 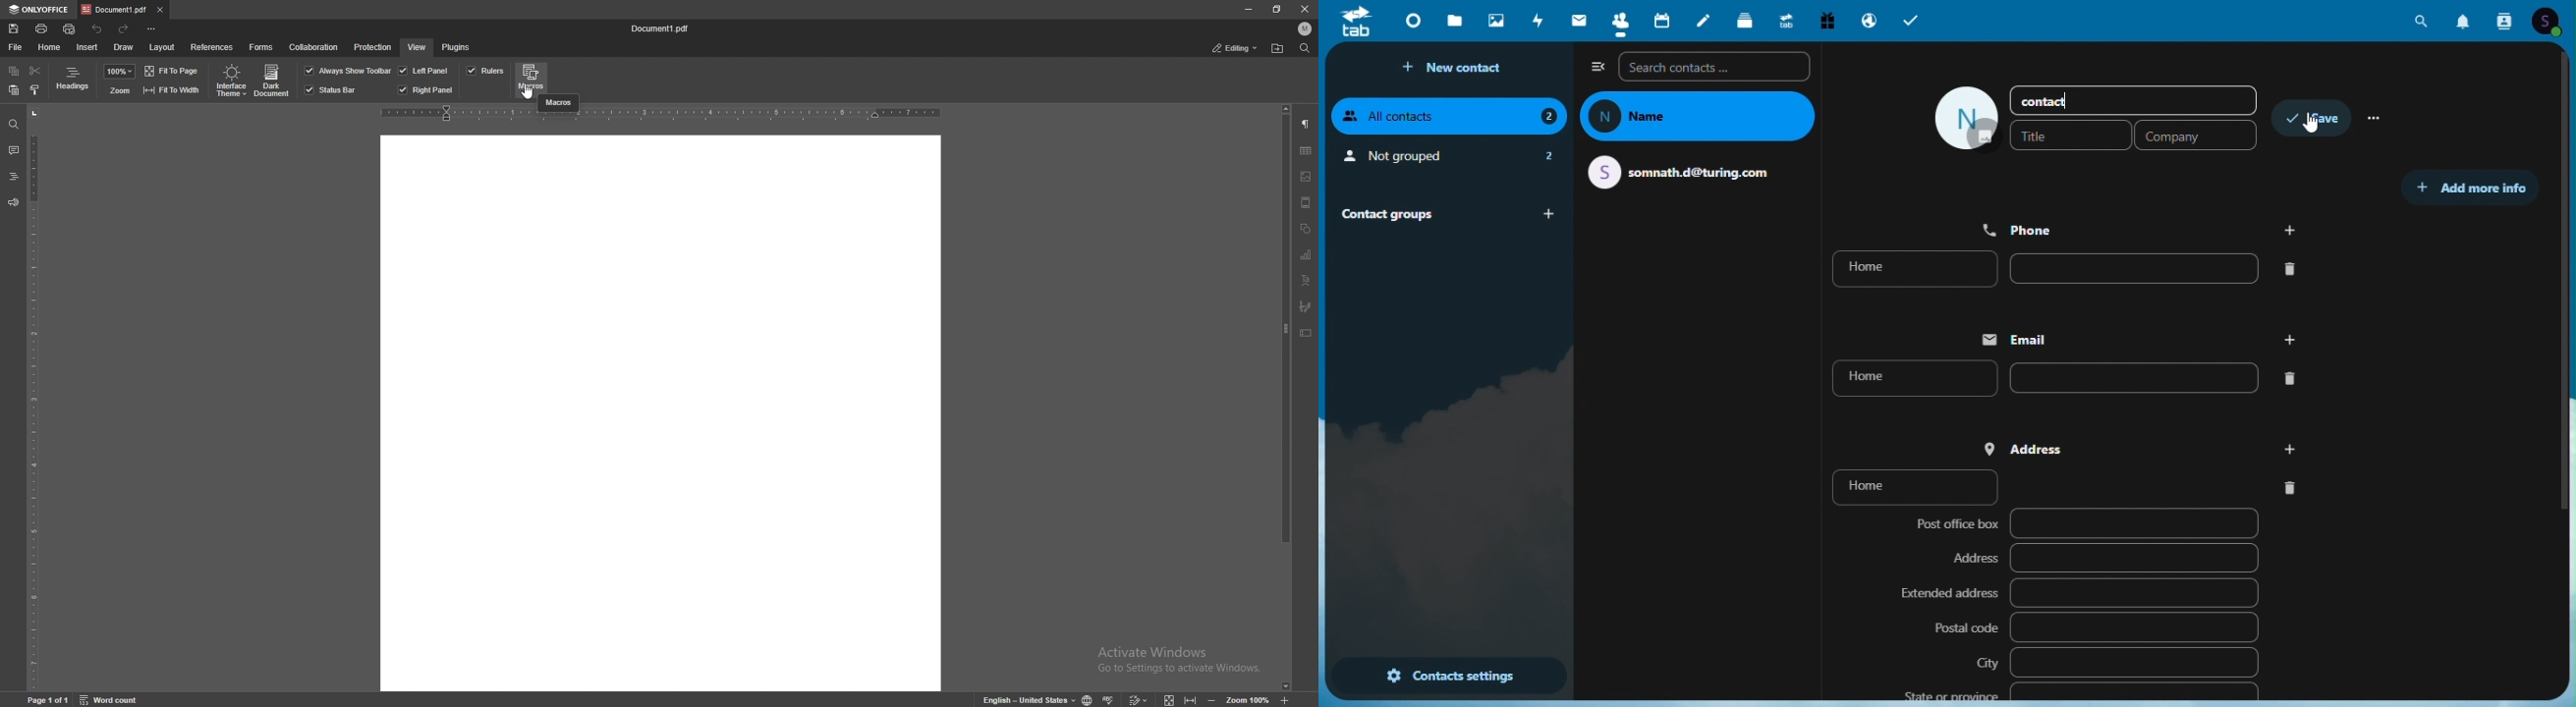 I want to click on save, so click(x=2315, y=121).